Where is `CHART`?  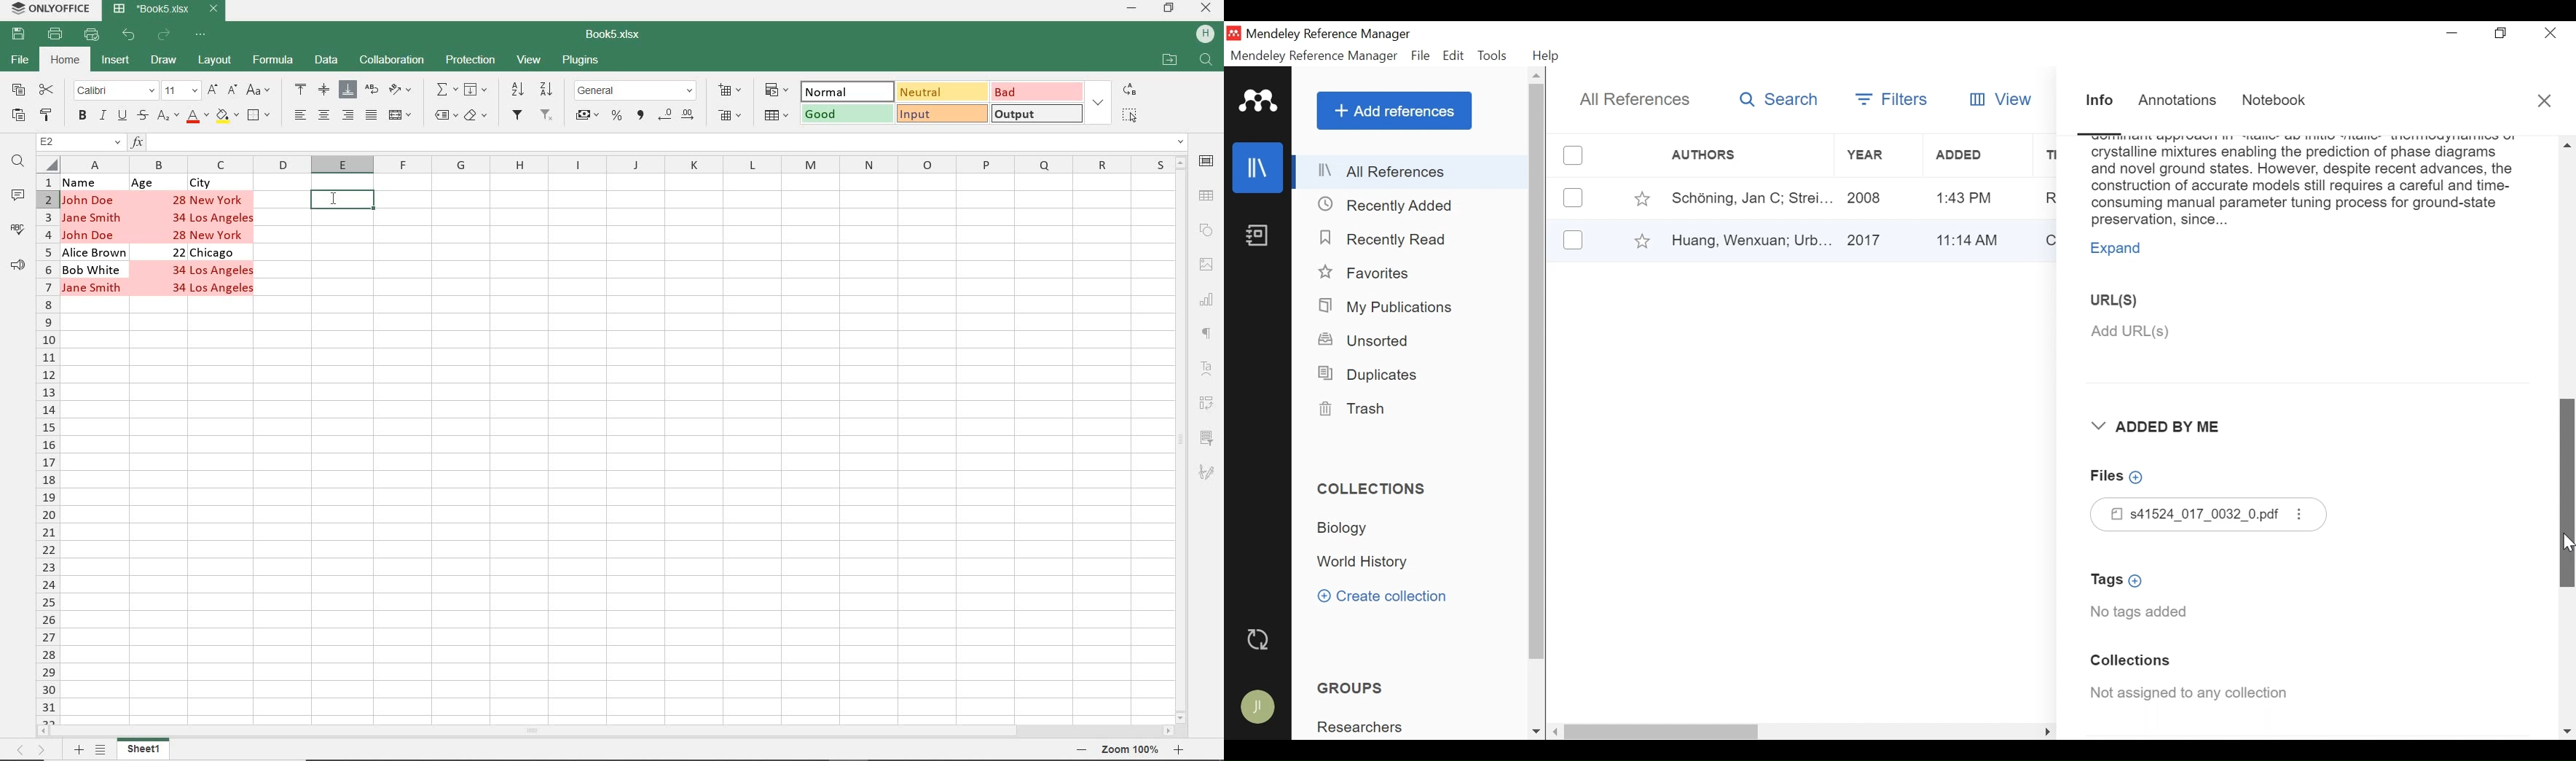 CHART is located at coordinates (1208, 298).